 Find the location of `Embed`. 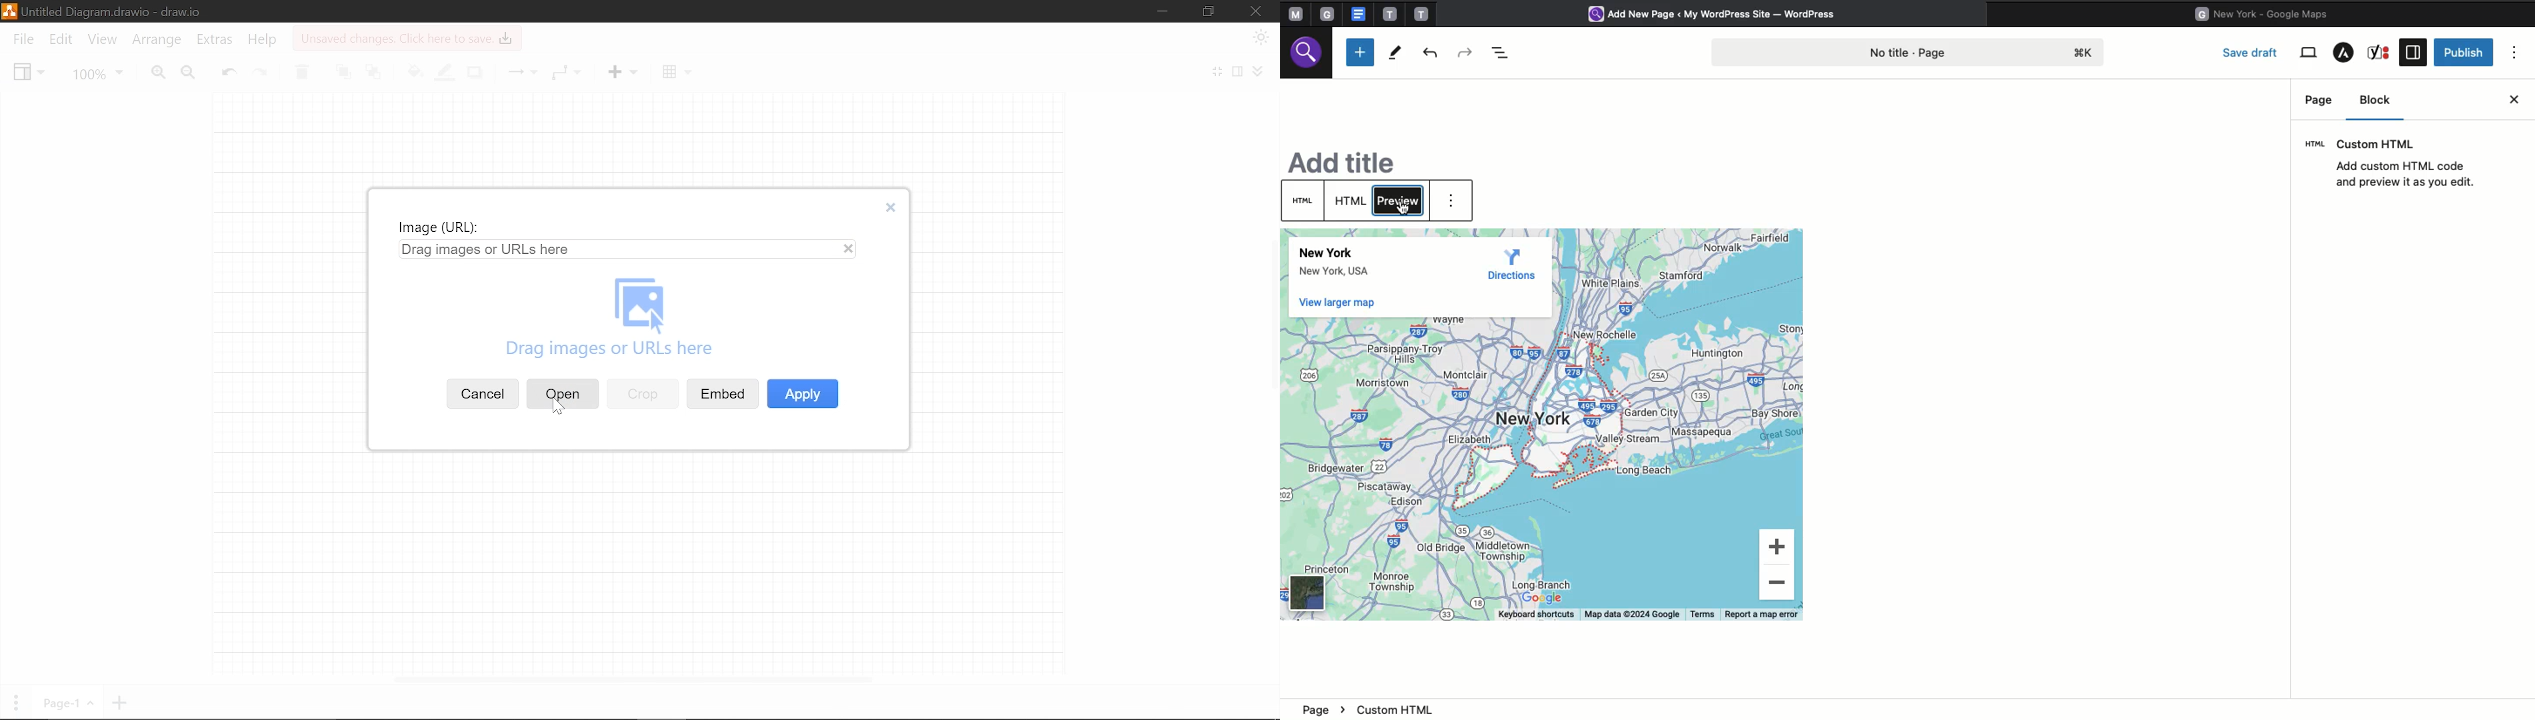

Embed is located at coordinates (722, 392).